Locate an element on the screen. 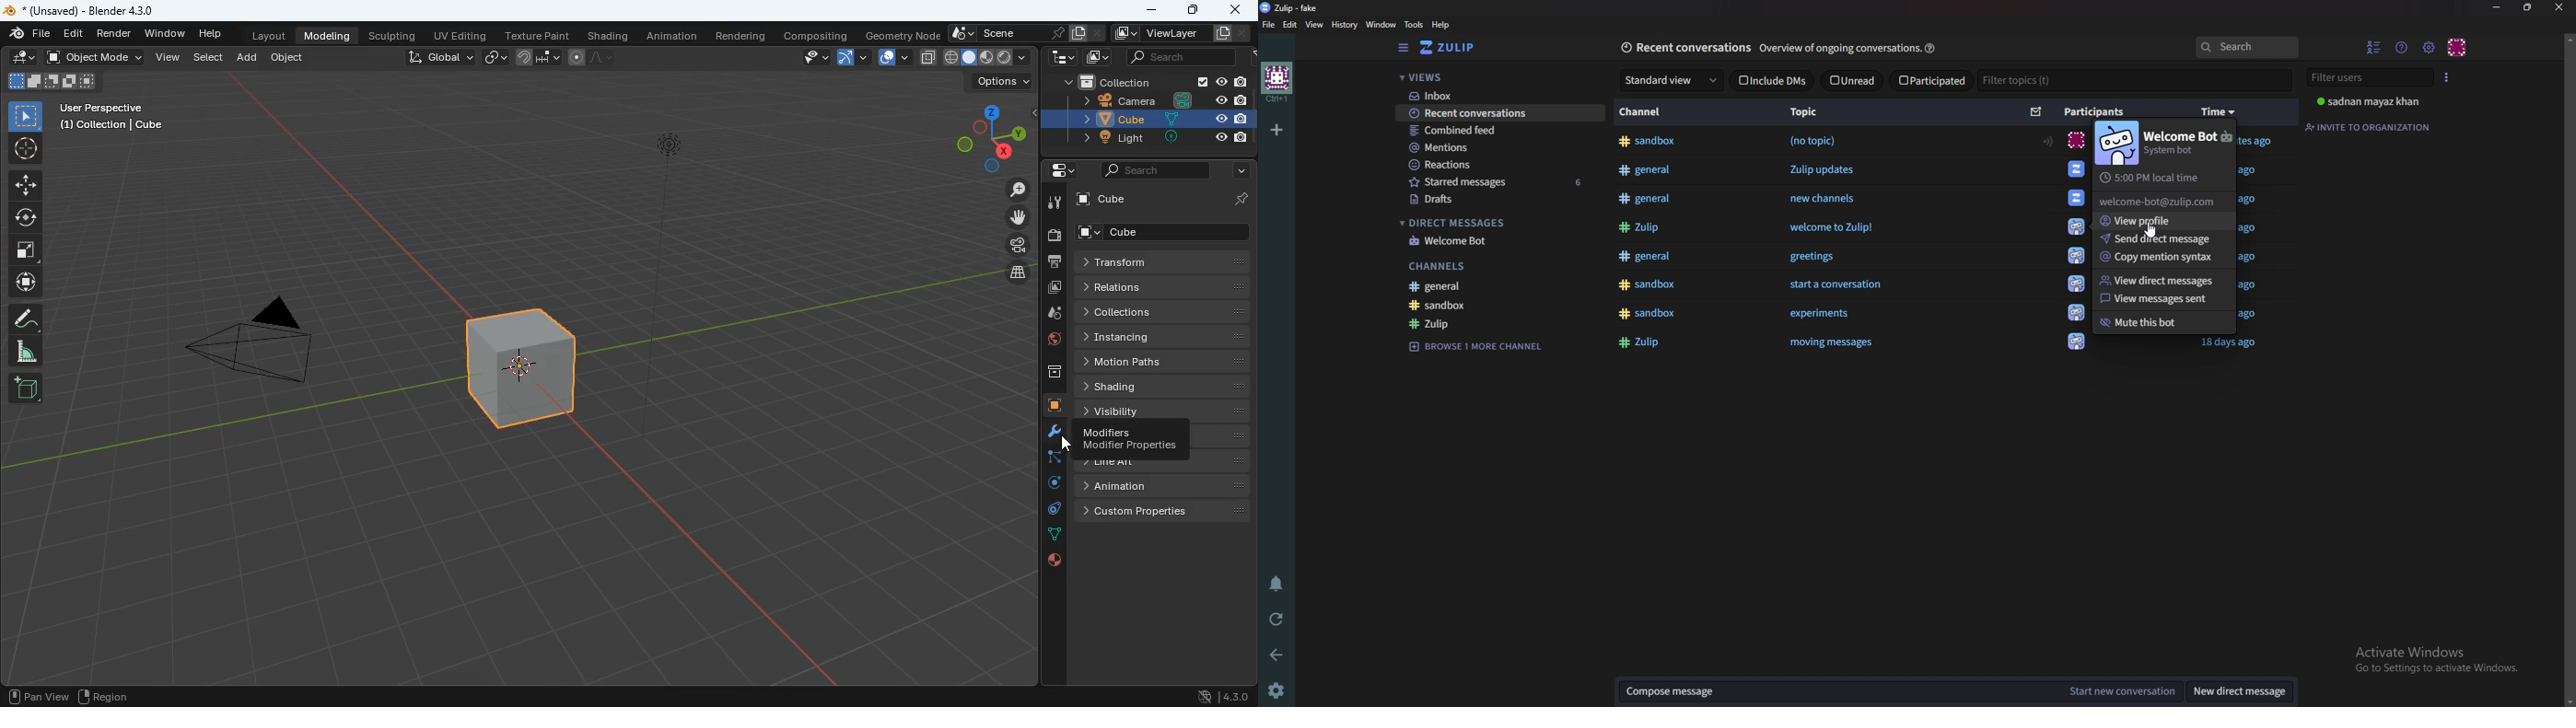 The height and width of the screenshot is (728, 2576). custom properties is located at coordinates (1163, 512).